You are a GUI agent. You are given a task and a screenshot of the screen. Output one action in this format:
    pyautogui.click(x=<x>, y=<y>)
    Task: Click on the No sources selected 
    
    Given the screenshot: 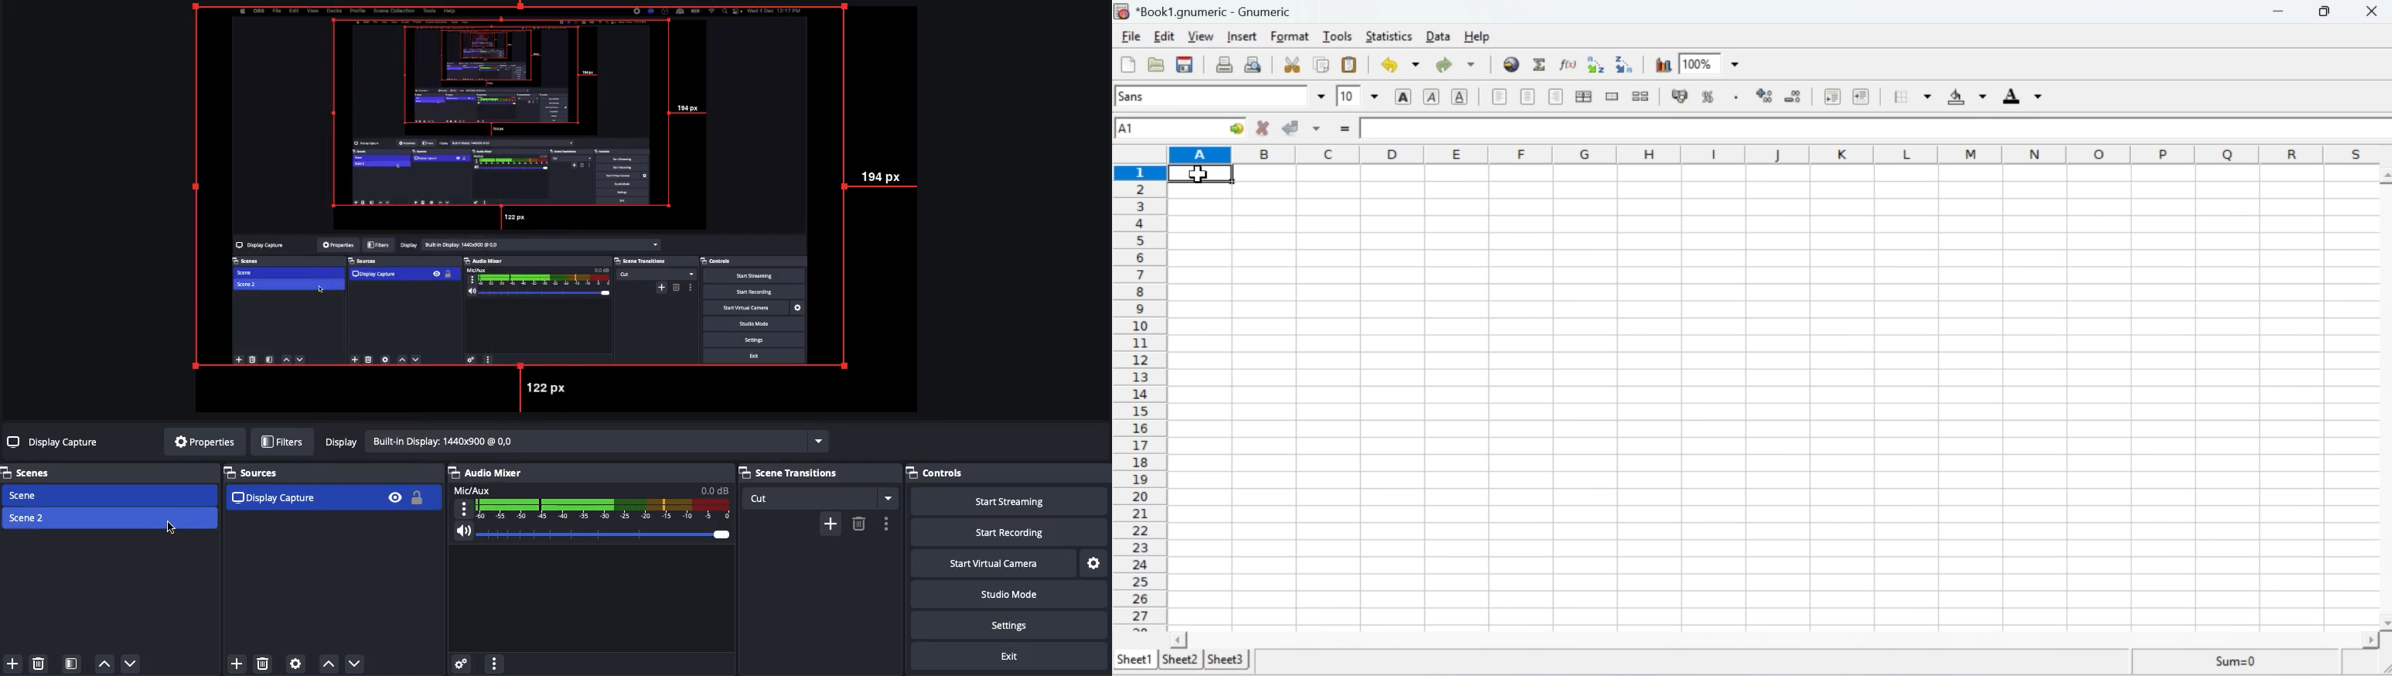 What is the action you would take?
    pyautogui.click(x=55, y=443)
    